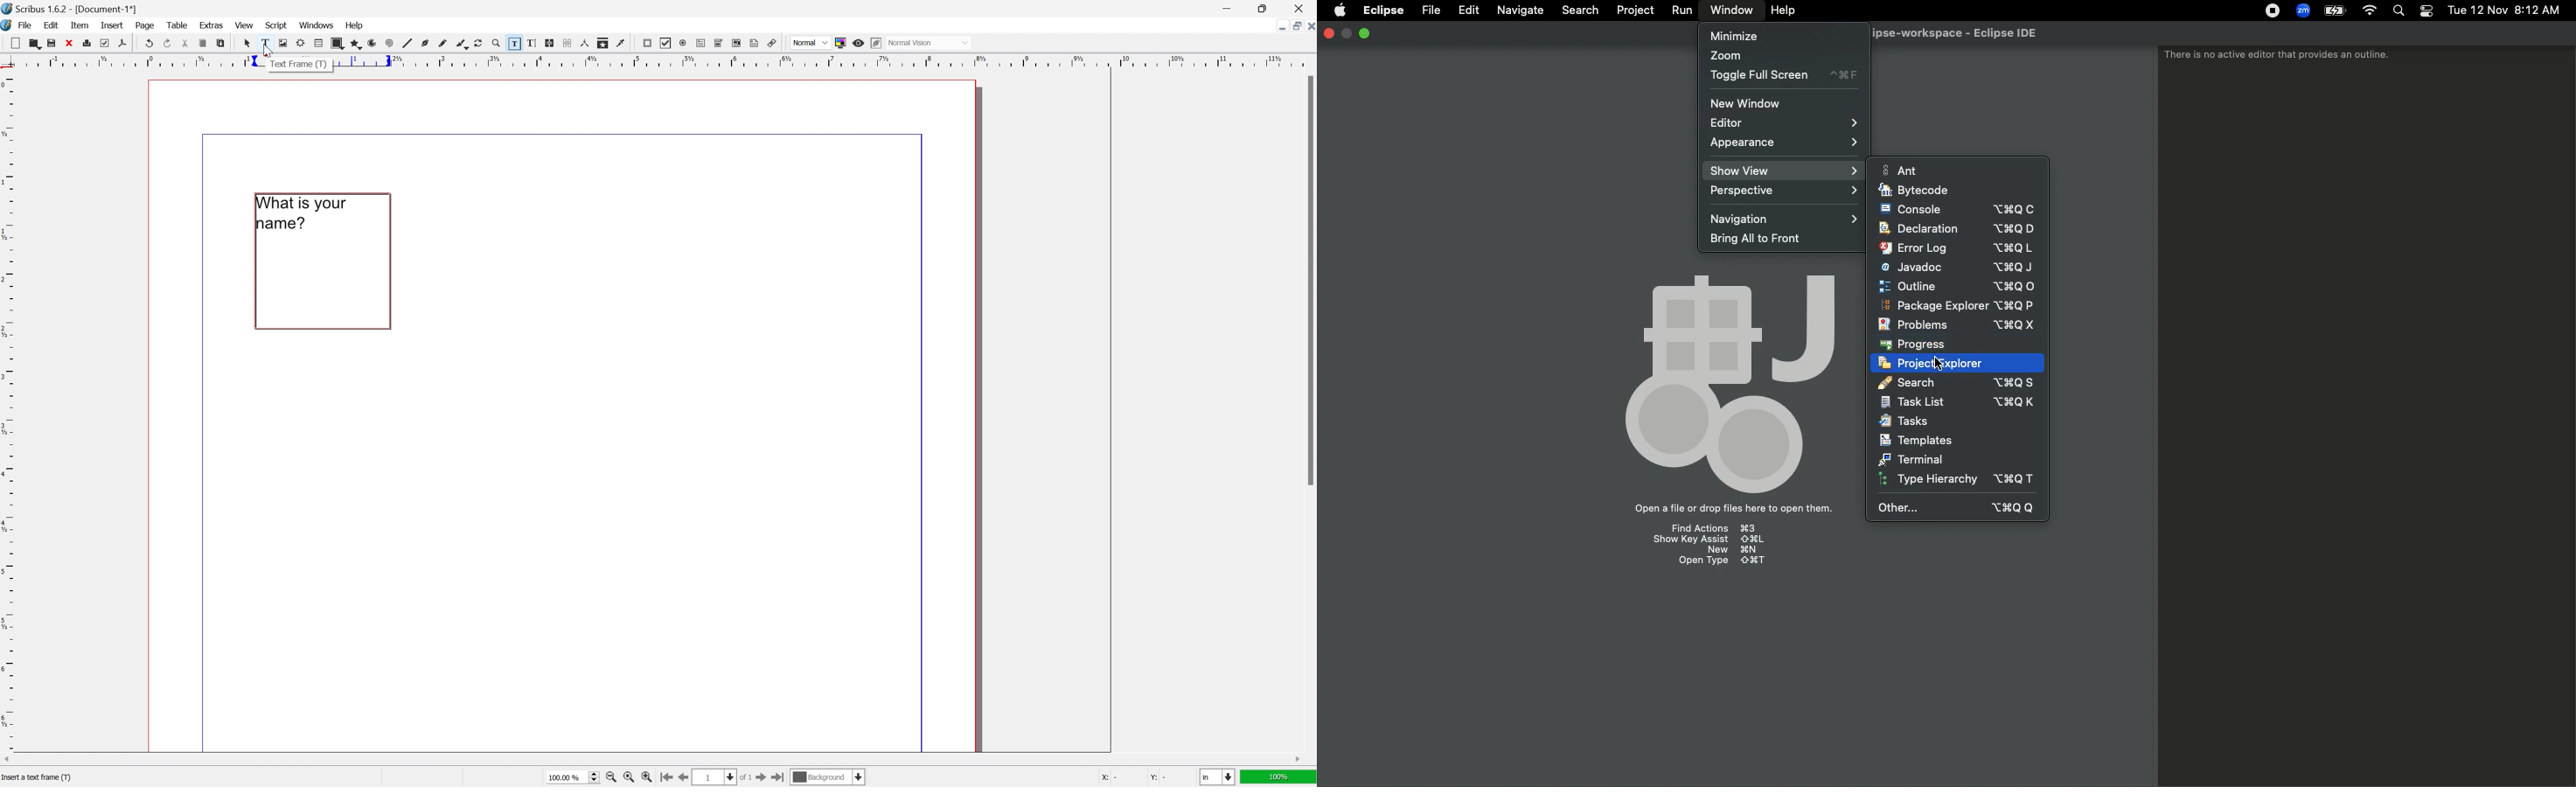 Image resolution: width=2576 pixels, height=812 pixels. What do you see at coordinates (1960, 365) in the screenshot?
I see `Click project explorer` at bounding box center [1960, 365].